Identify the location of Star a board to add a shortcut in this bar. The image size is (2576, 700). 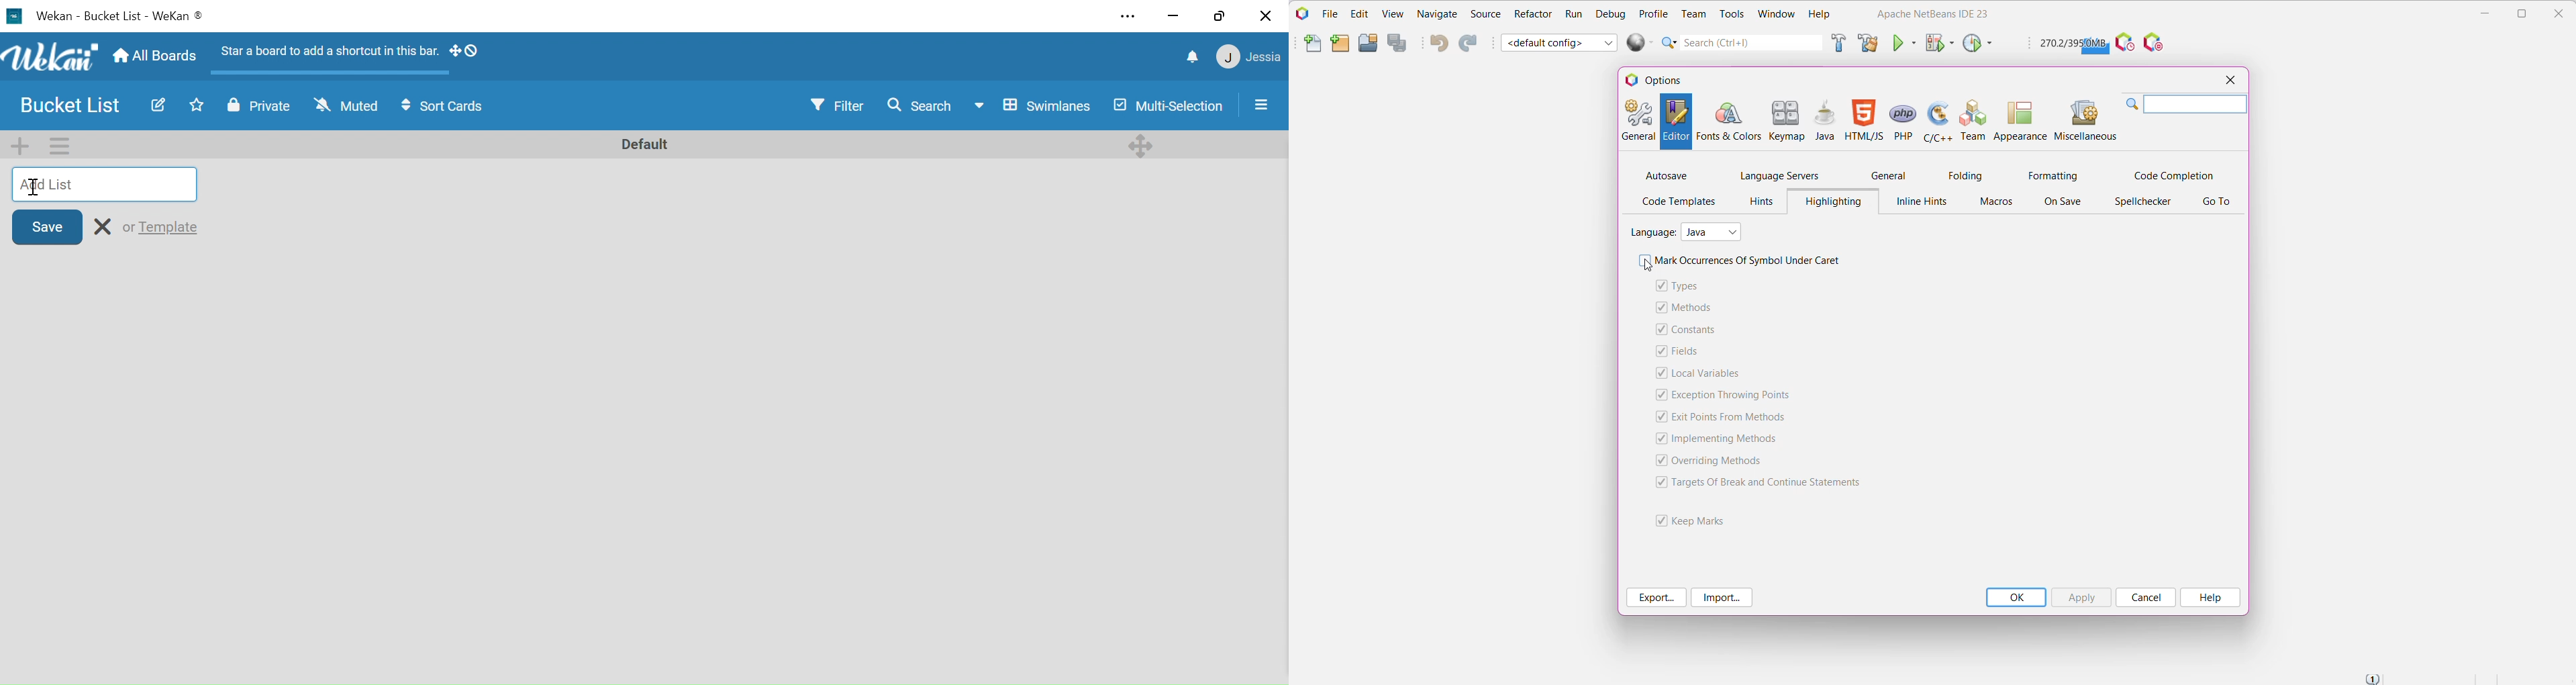
(326, 54).